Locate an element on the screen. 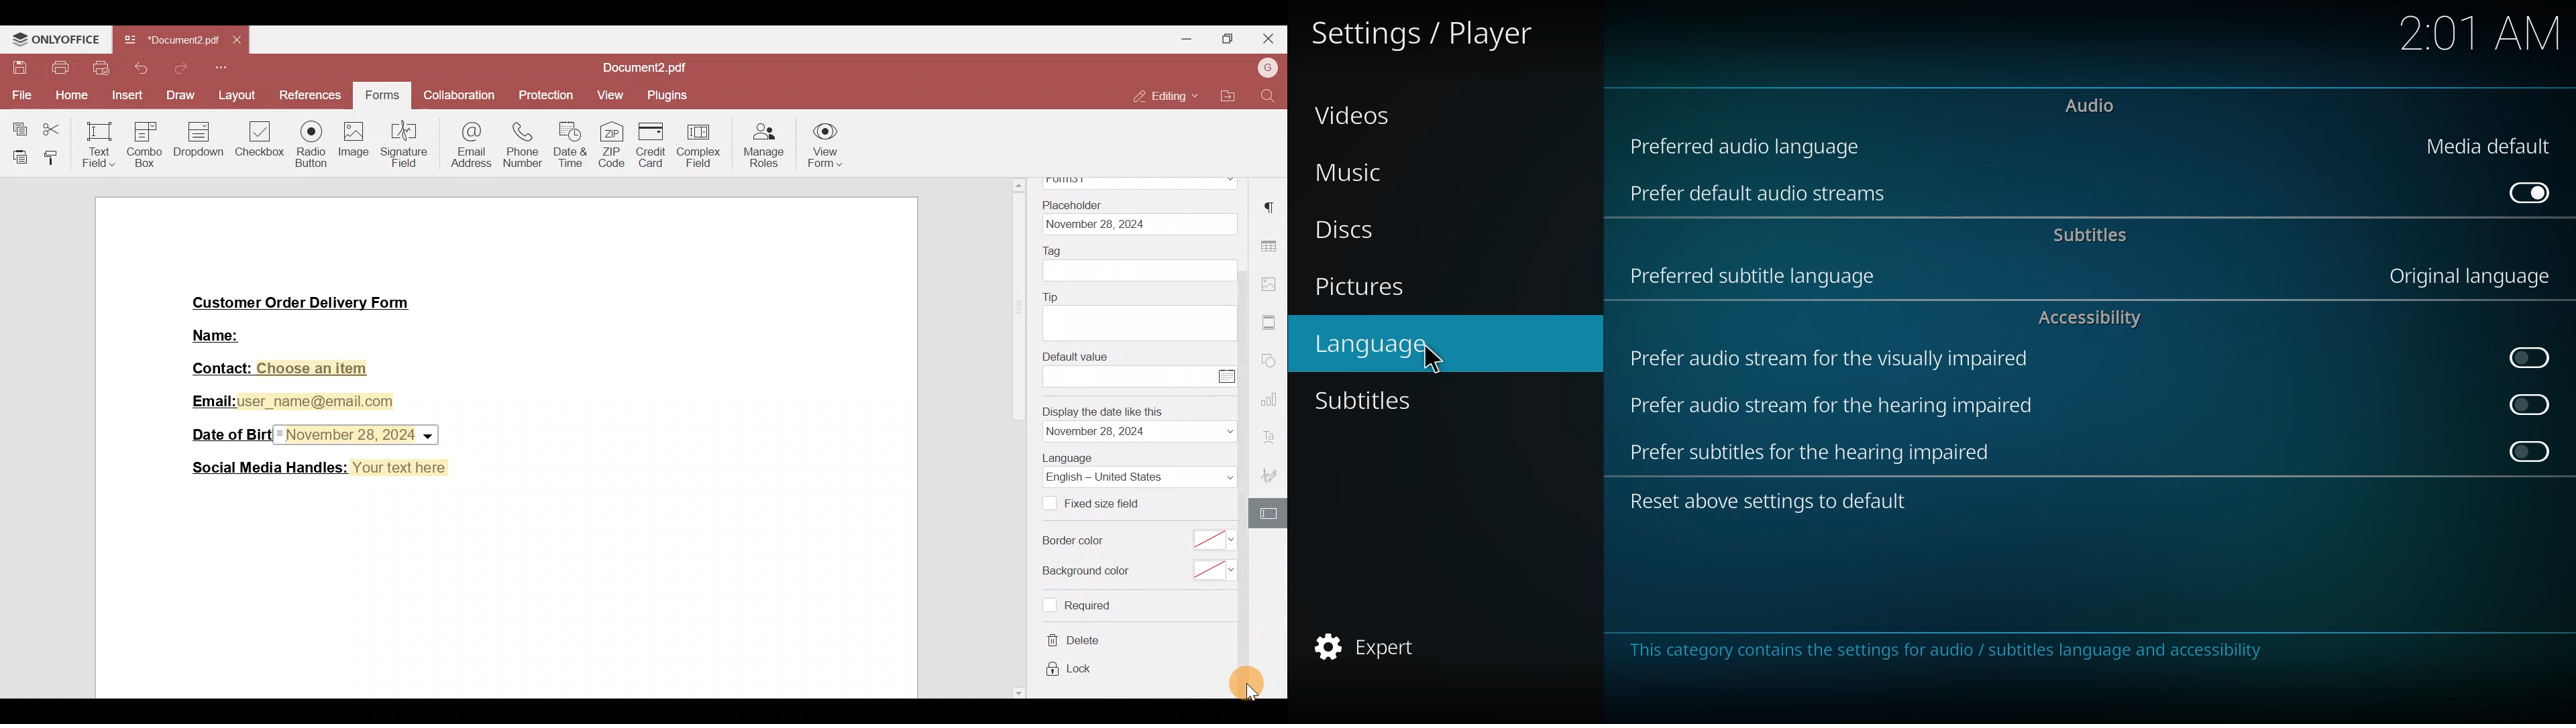 The width and height of the screenshot is (2576, 728). prefer audio stream for hearing impaired is located at coordinates (1833, 406).